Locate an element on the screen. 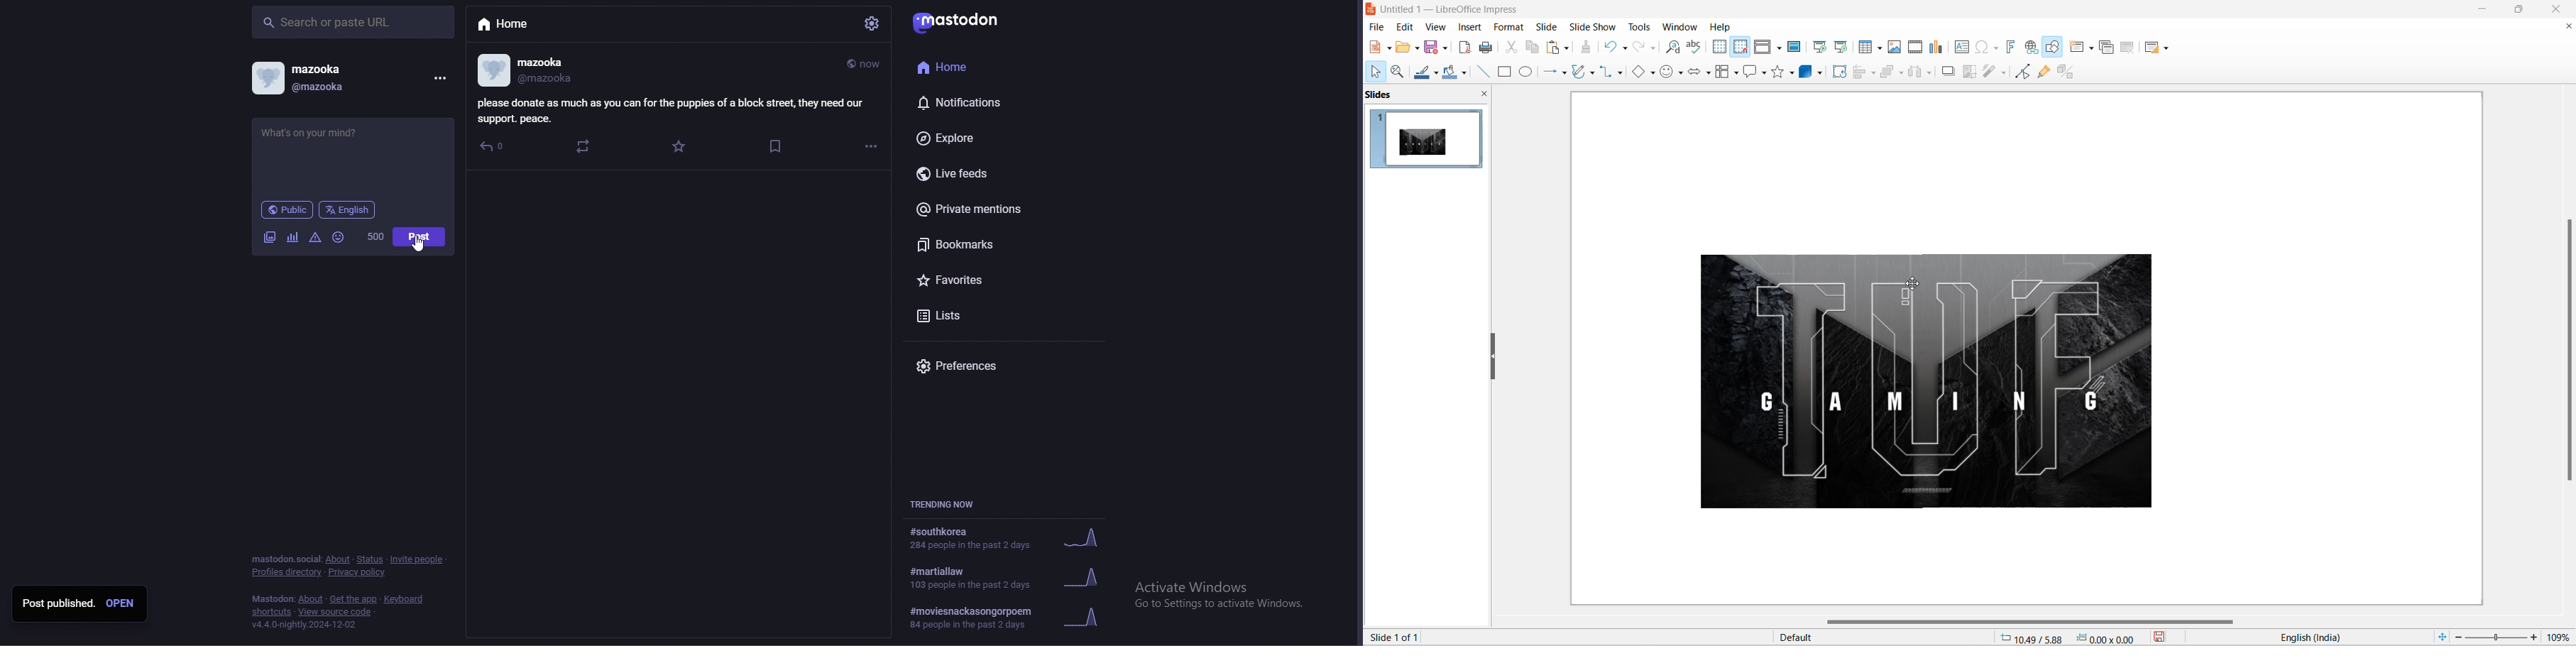 The image size is (2576, 672). trending is located at coordinates (1004, 579).